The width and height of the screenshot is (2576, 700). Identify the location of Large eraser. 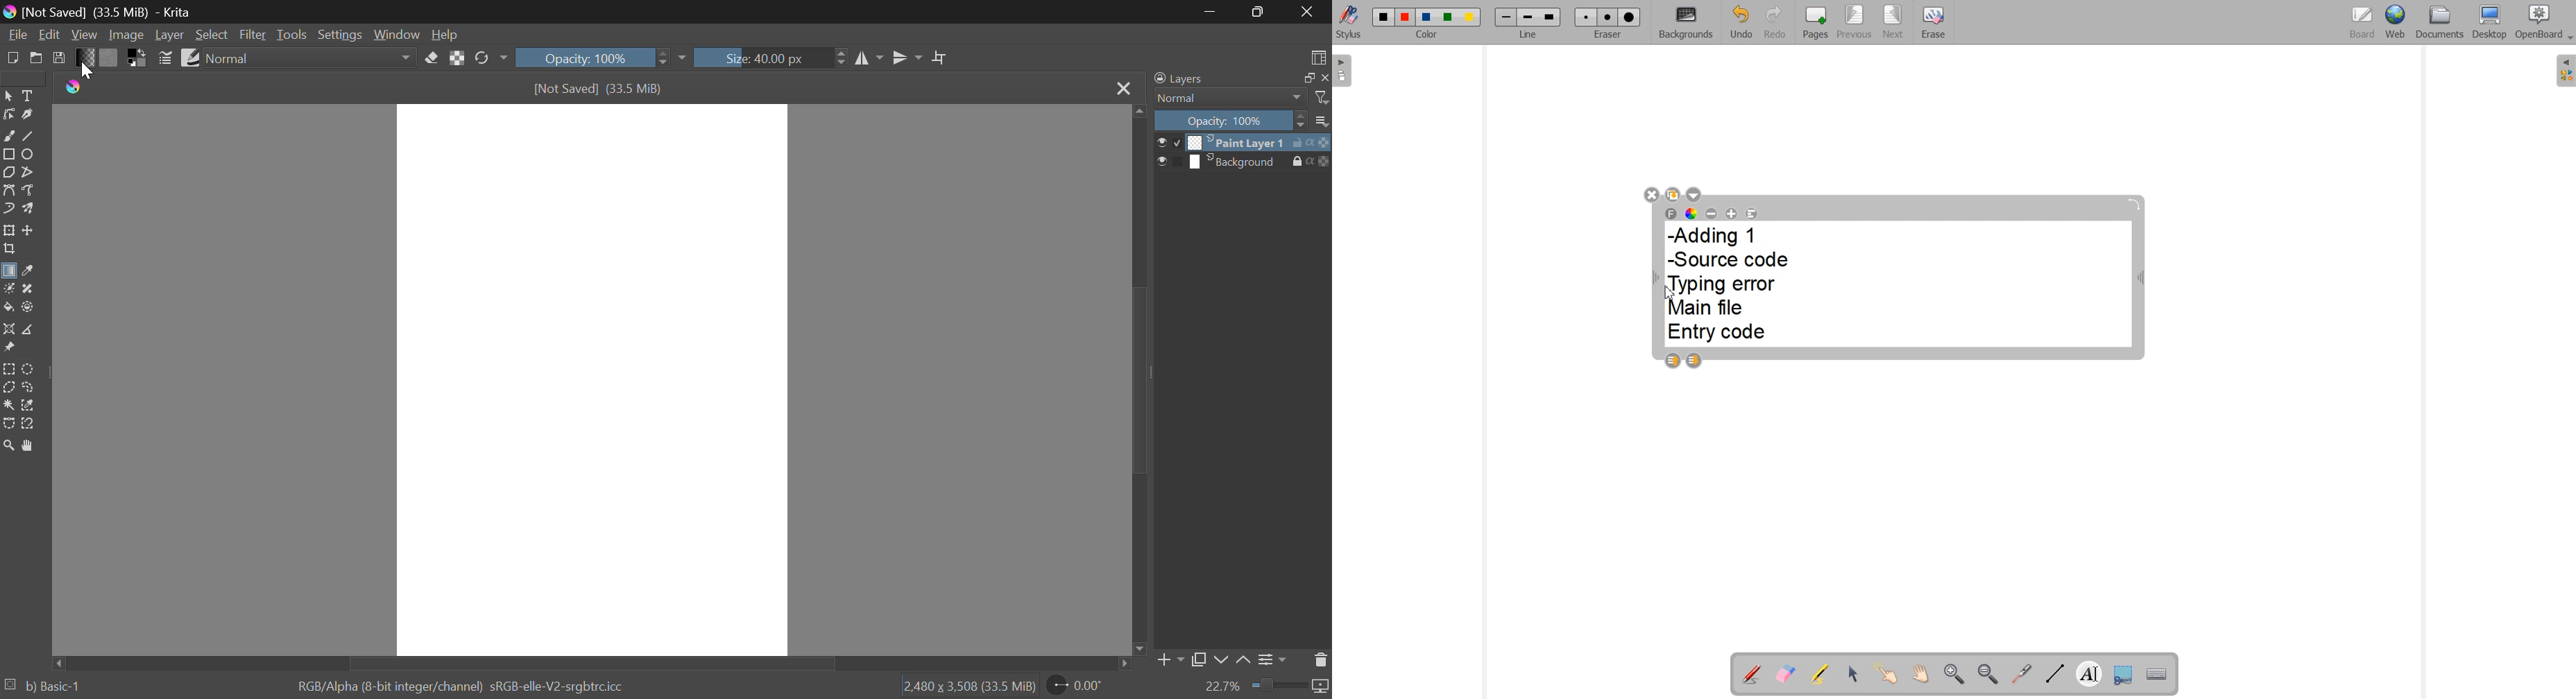
(1630, 18).